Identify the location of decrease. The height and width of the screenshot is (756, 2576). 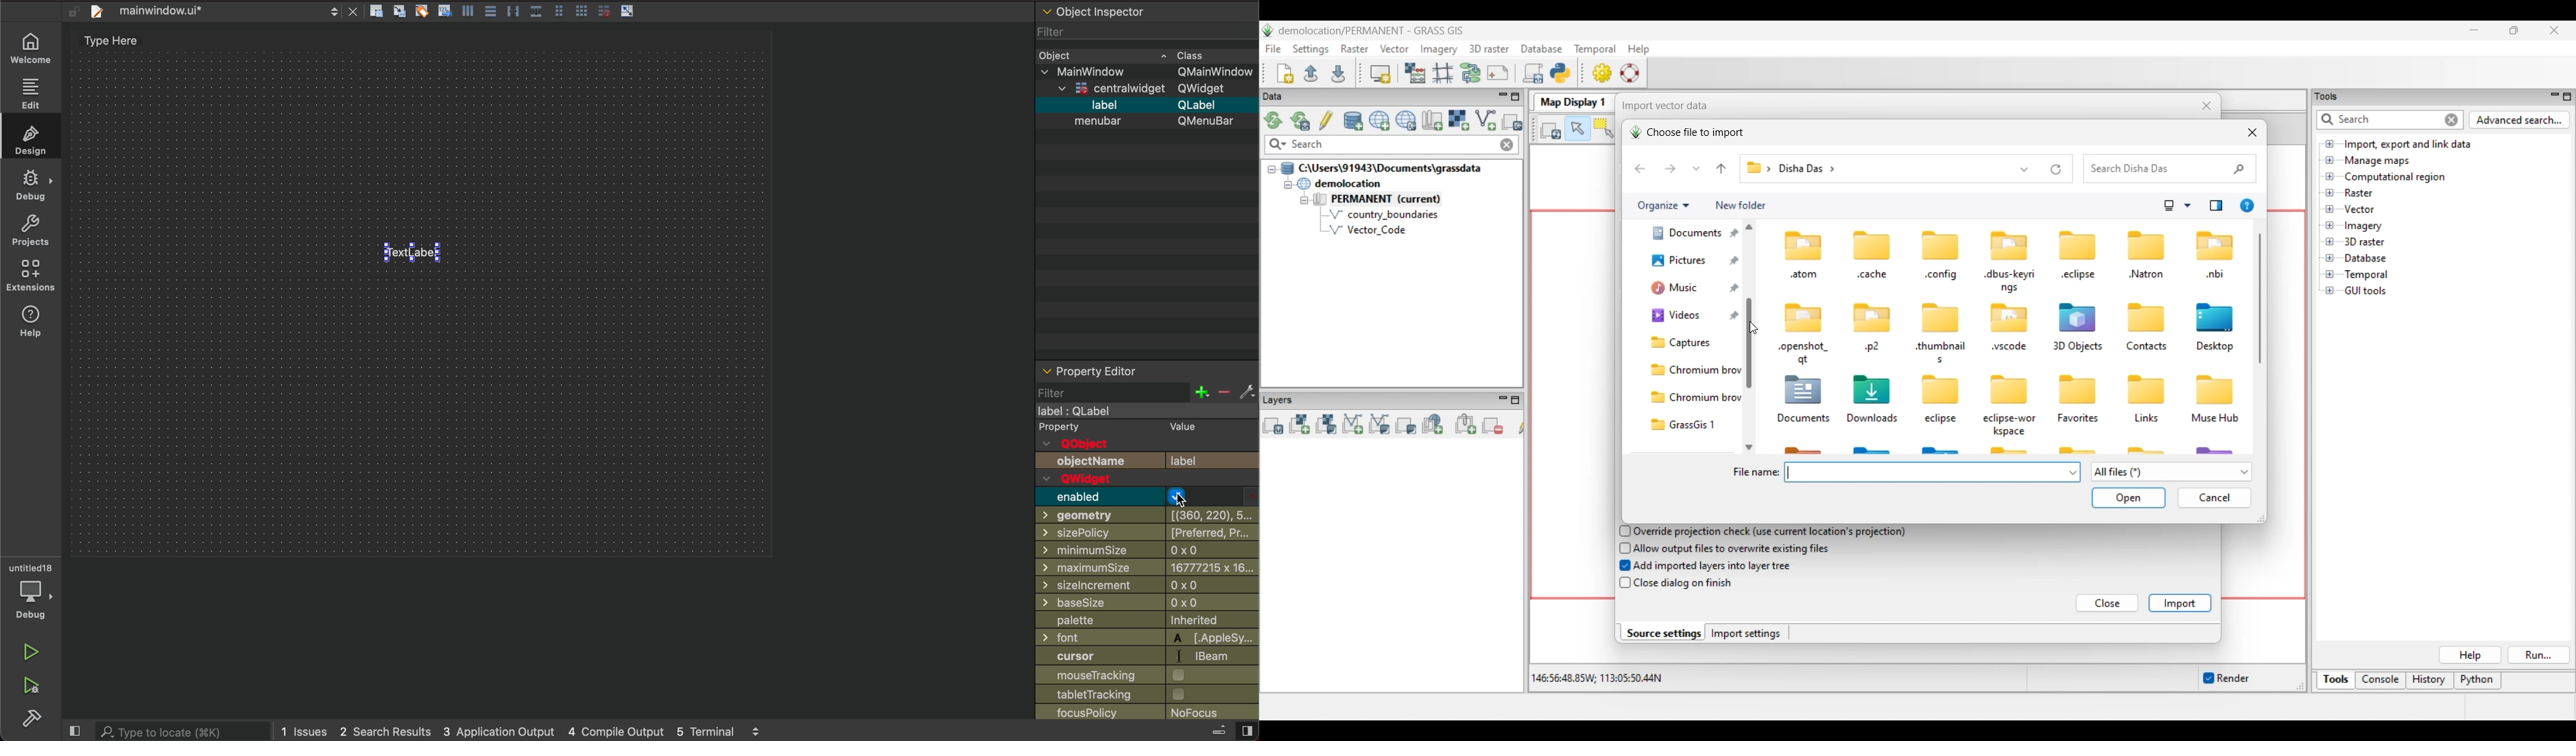
(1226, 391).